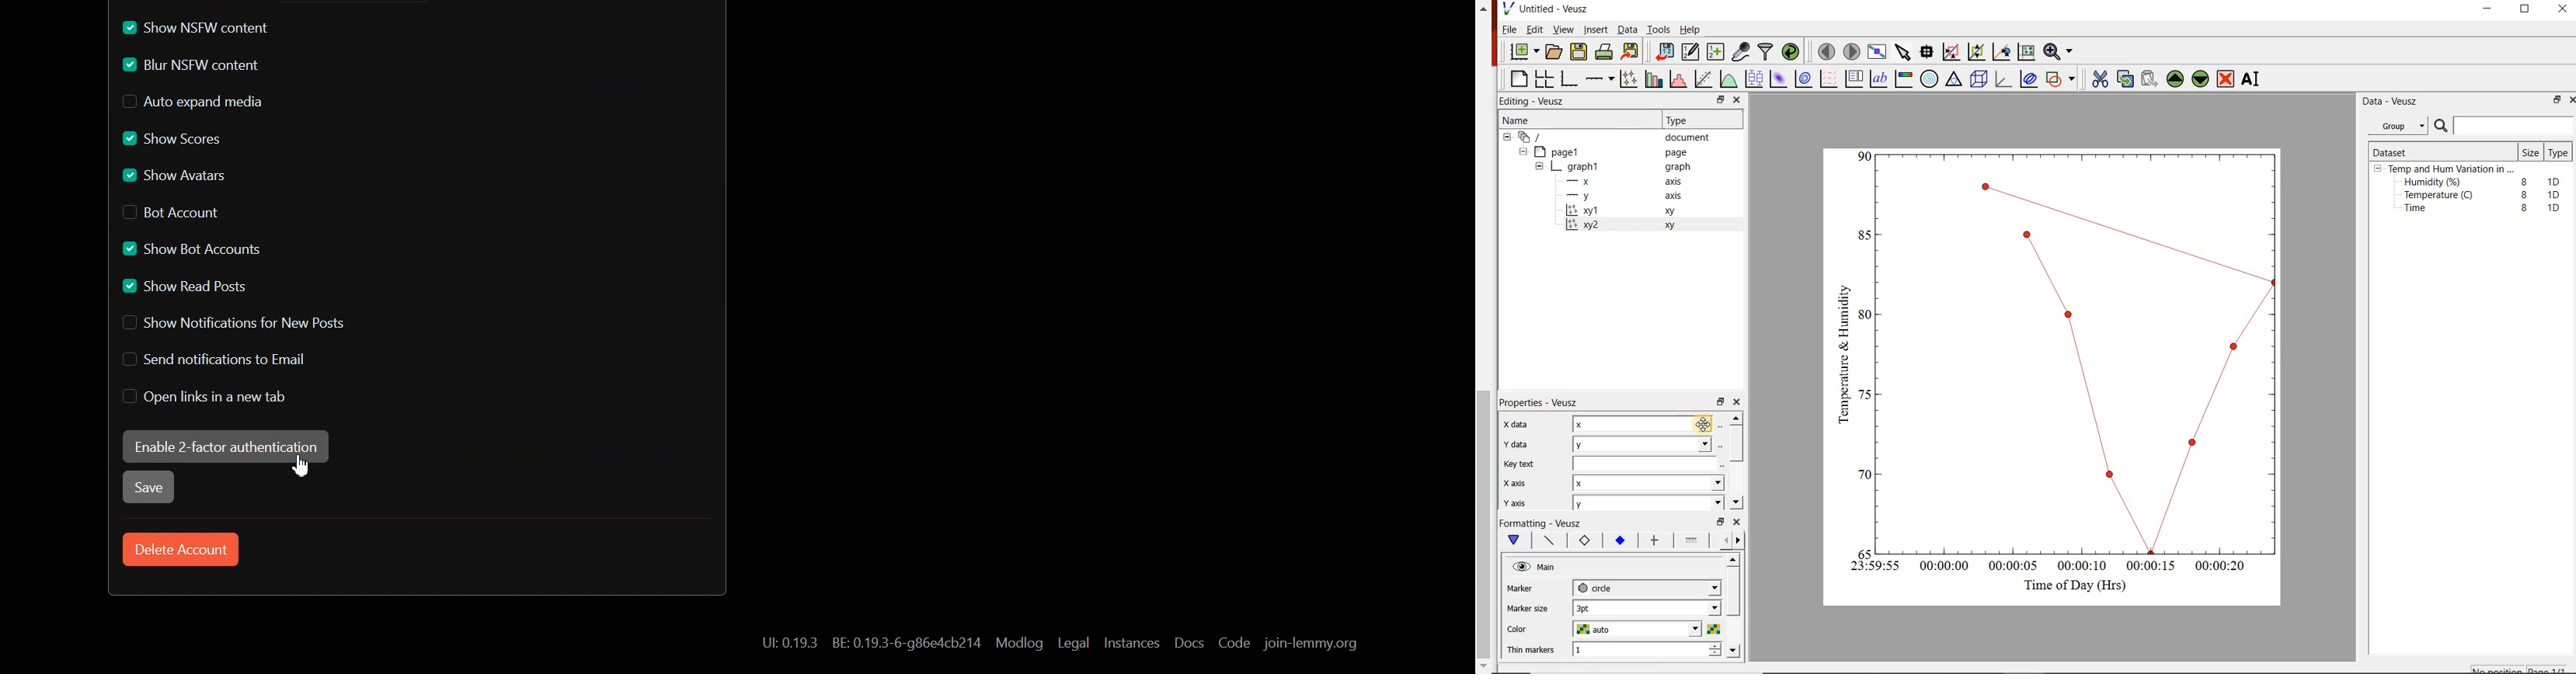 The image size is (2576, 700). What do you see at coordinates (2442, 196) in the screenshot?
I see `Temperature (C)` at bounding box center [2442, 196].